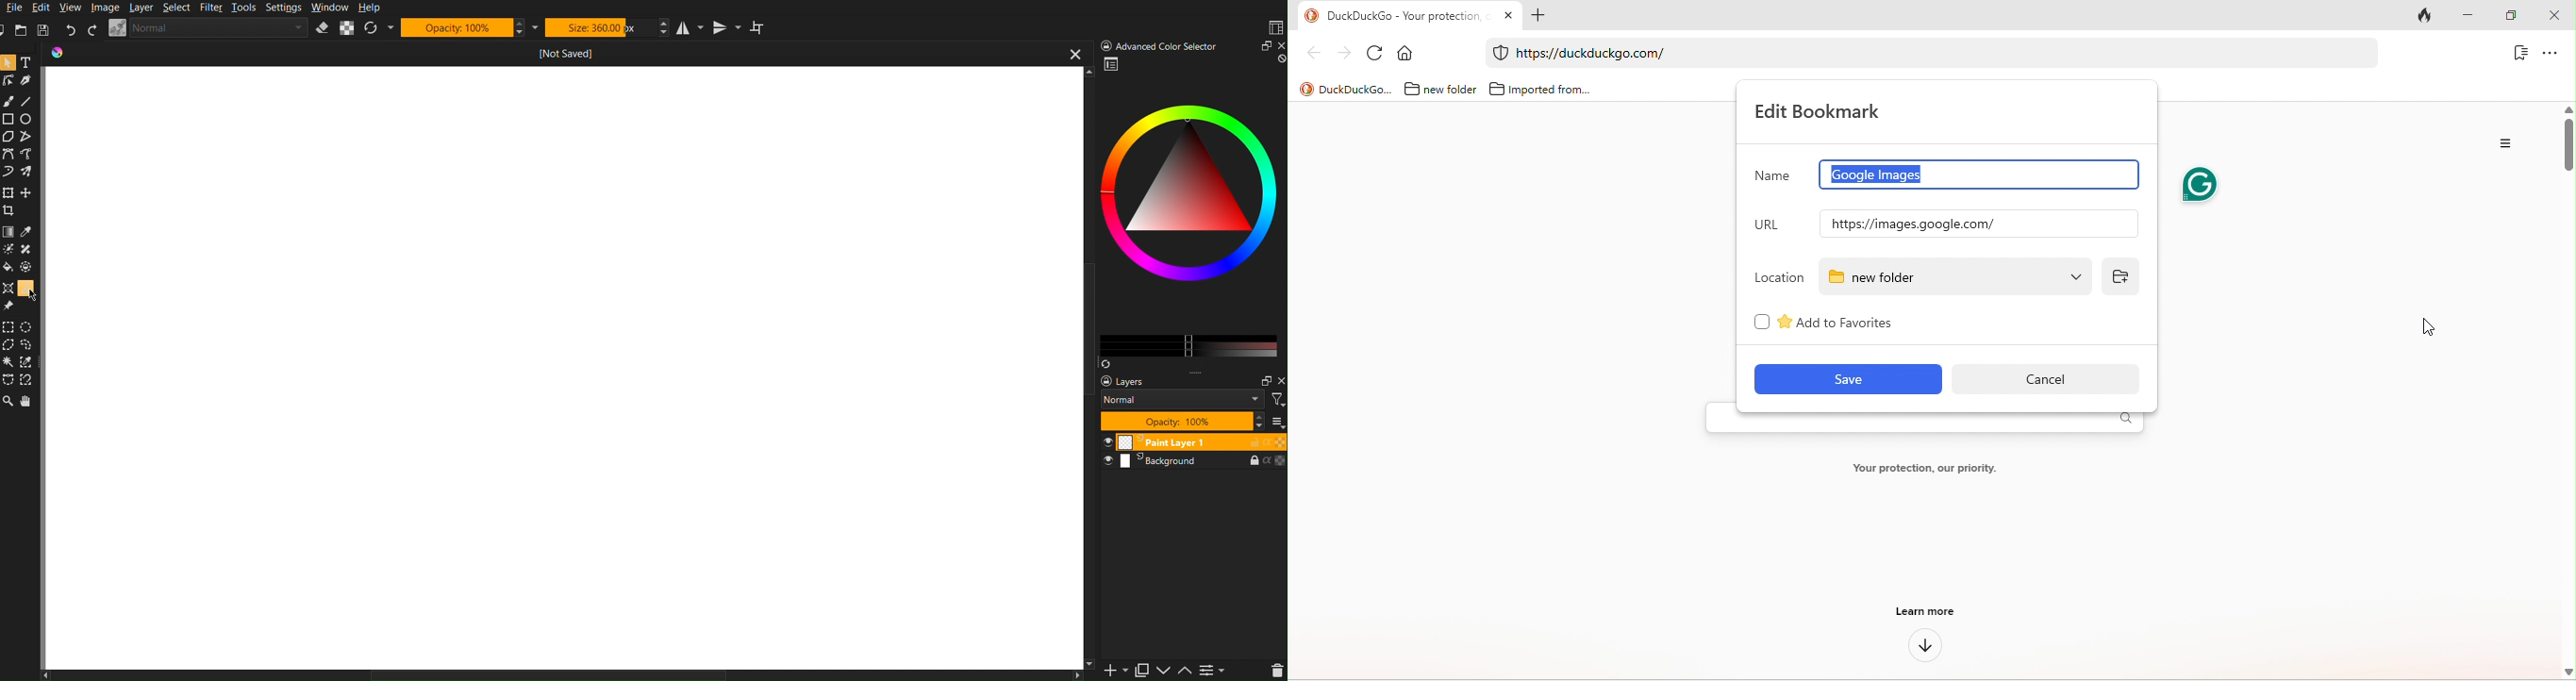 The height and width of the screenshot is (700, 2576). I want to click on back, so click(1308, 56).